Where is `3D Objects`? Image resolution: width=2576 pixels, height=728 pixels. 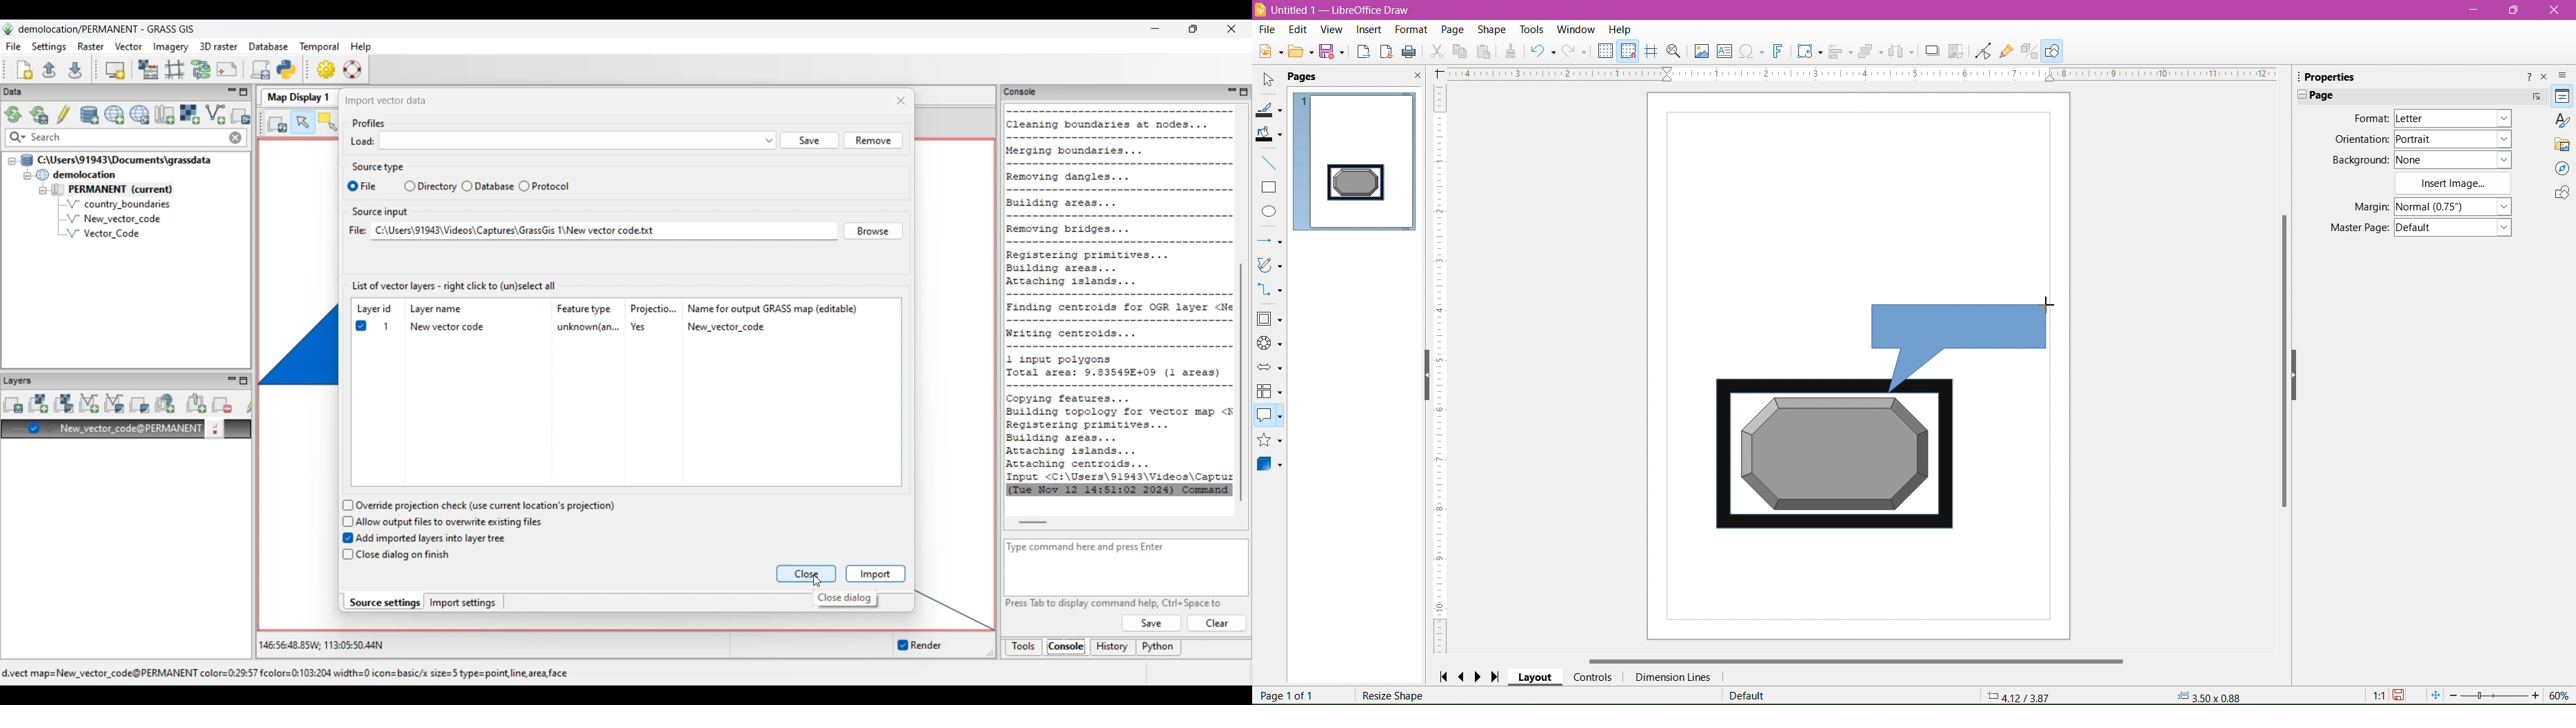
3D Objects is located at coordinates (1270, 466).